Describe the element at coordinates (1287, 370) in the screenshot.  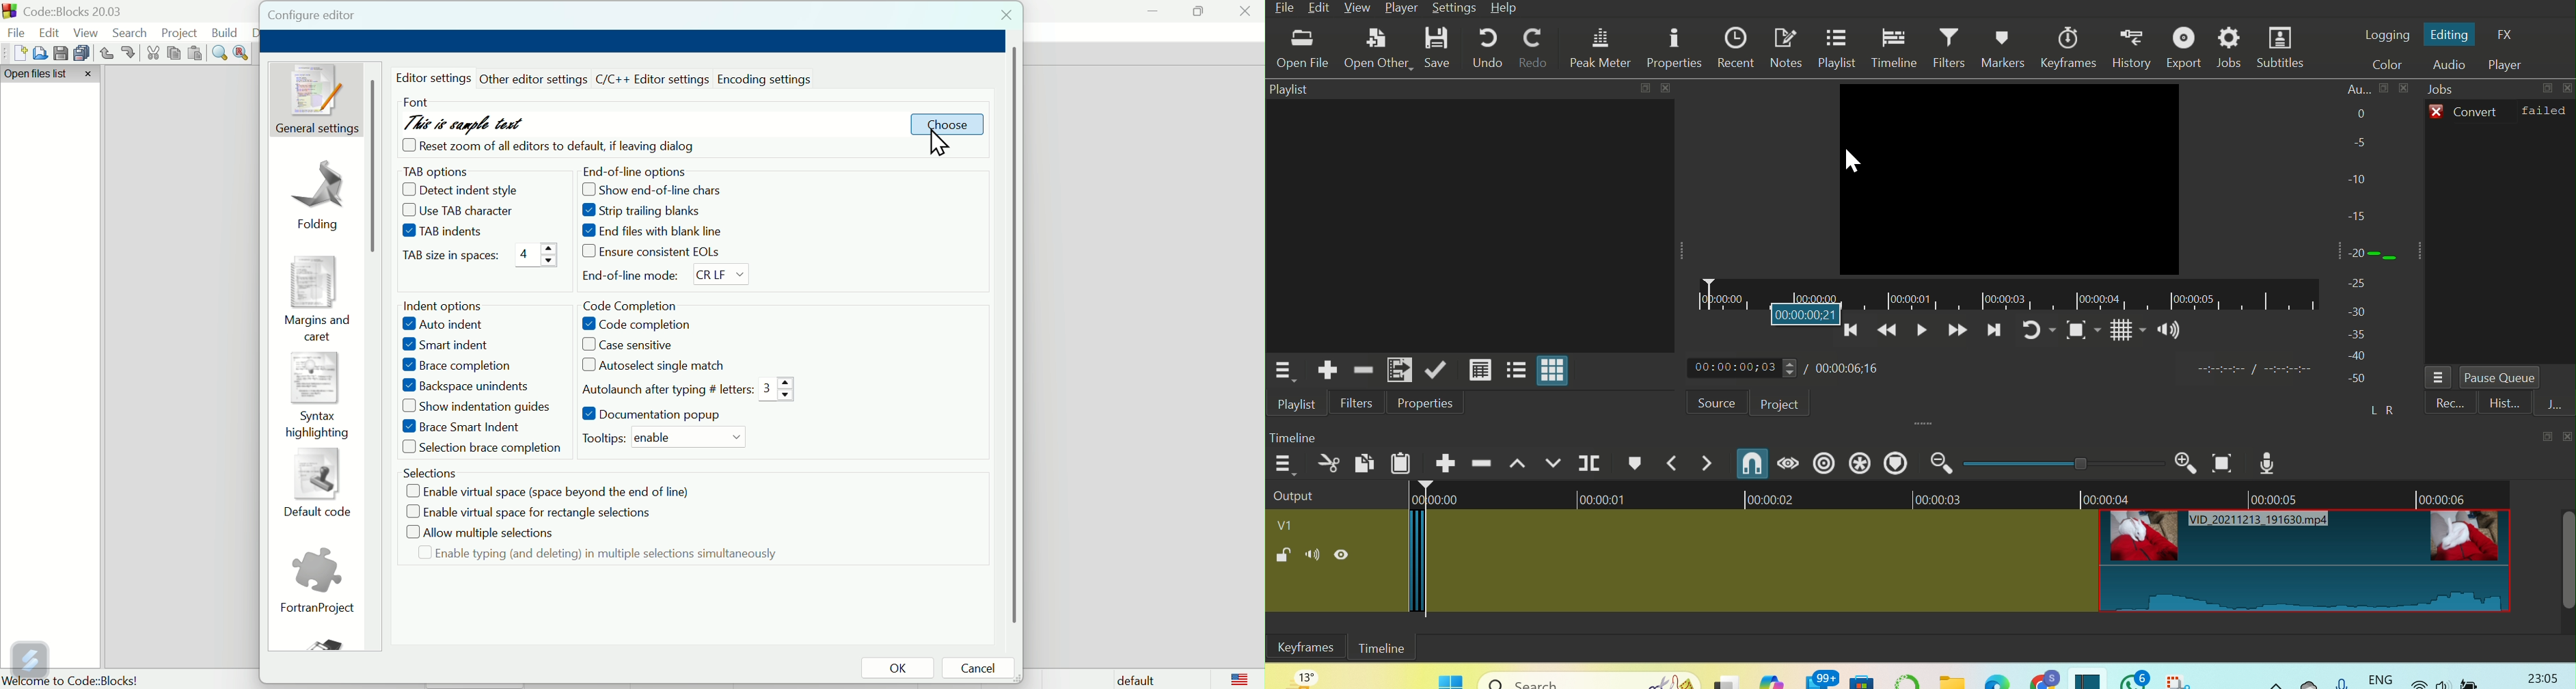
I see `Option` at that location.